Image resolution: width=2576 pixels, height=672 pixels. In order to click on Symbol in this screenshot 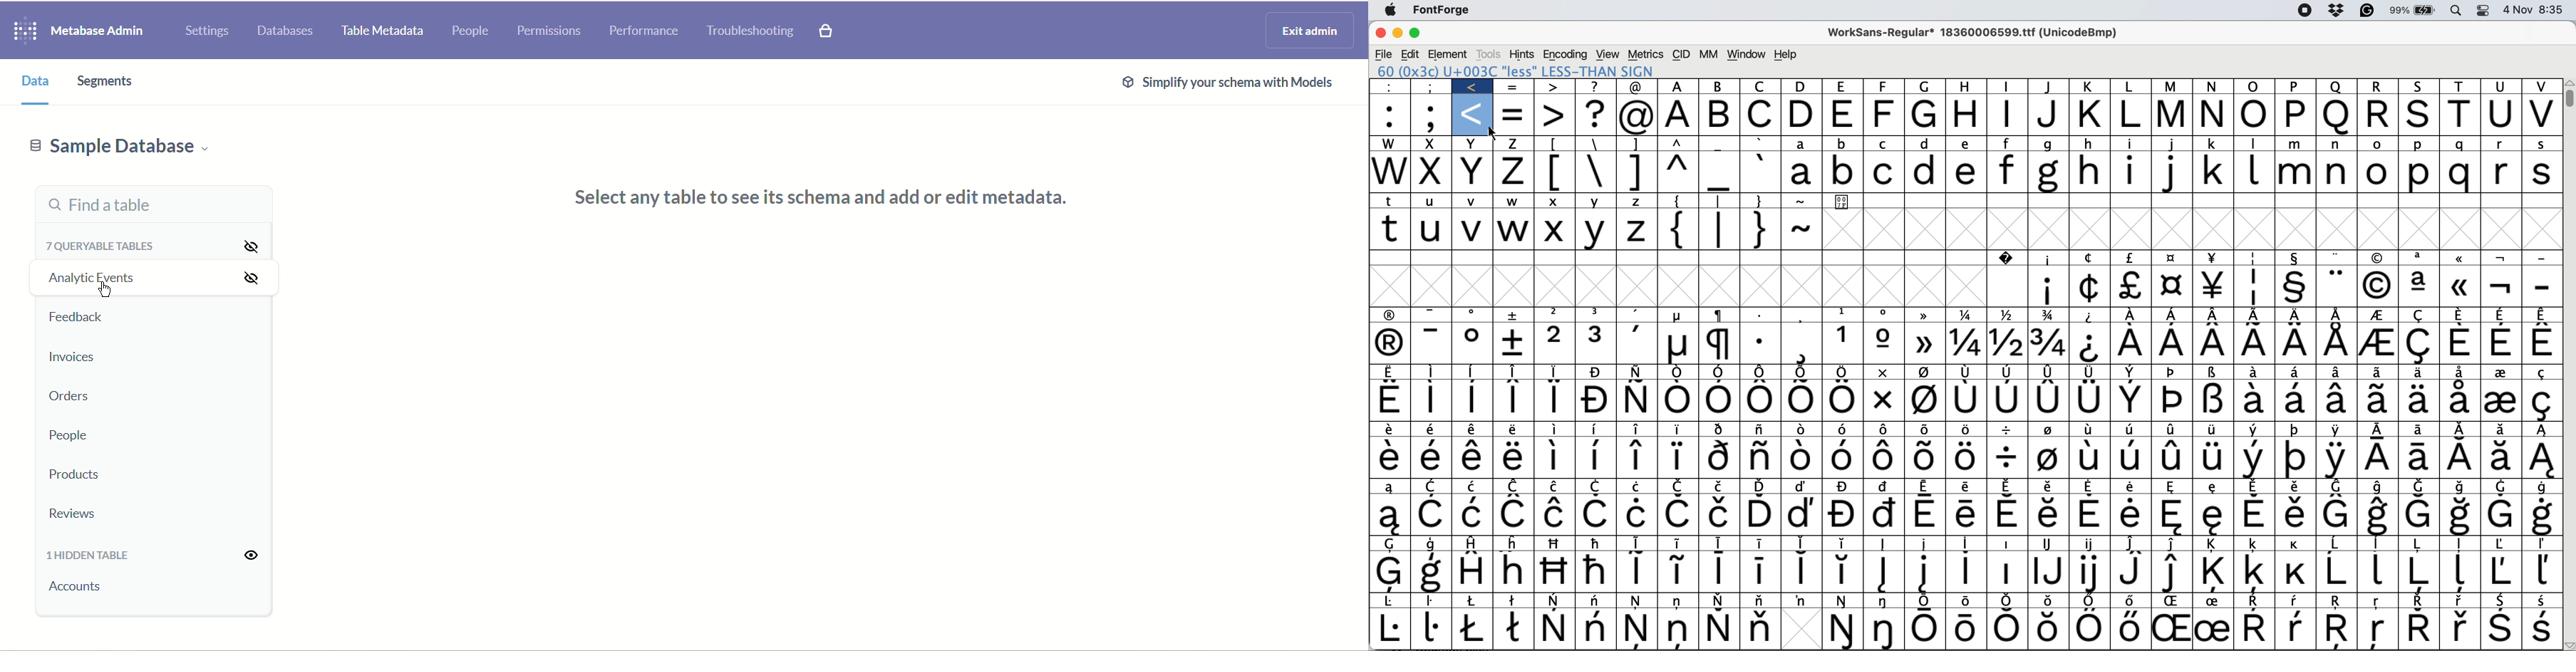, I will do `click(2130, 457)`.